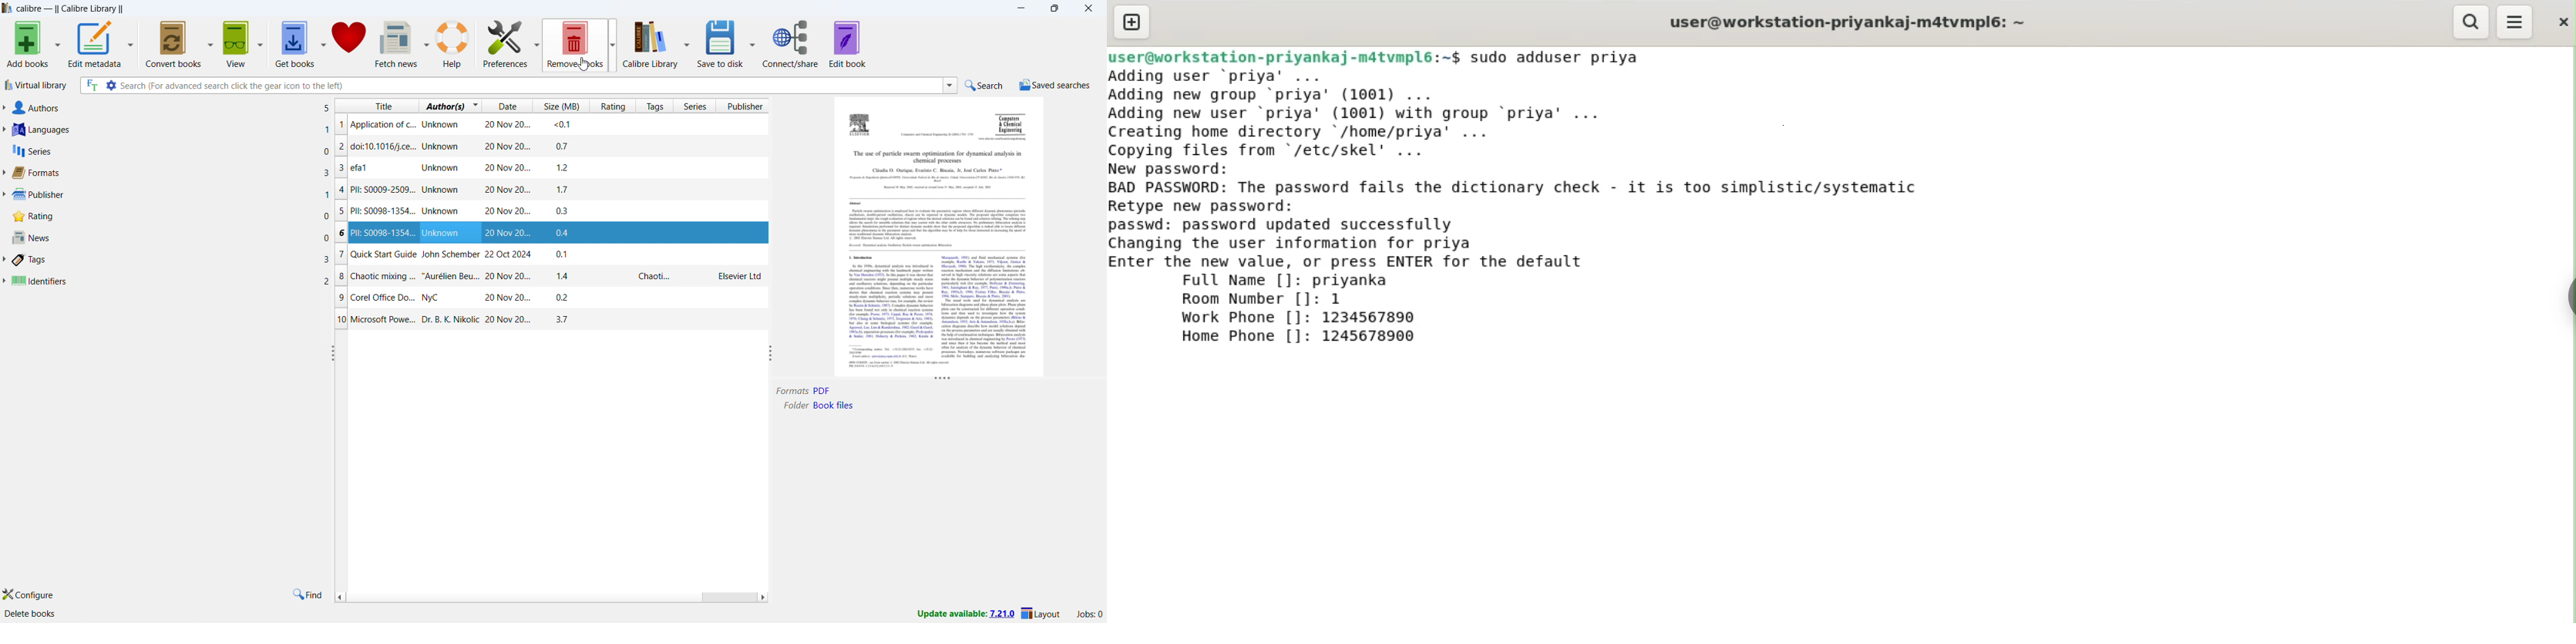 The image size is (2576, 644). Describe the element at coordinates (1542, 188) in the screenshot. I see `BAD PASSWORD: The password fails the dictionary check. it is too simplistic/systematic` at that location.